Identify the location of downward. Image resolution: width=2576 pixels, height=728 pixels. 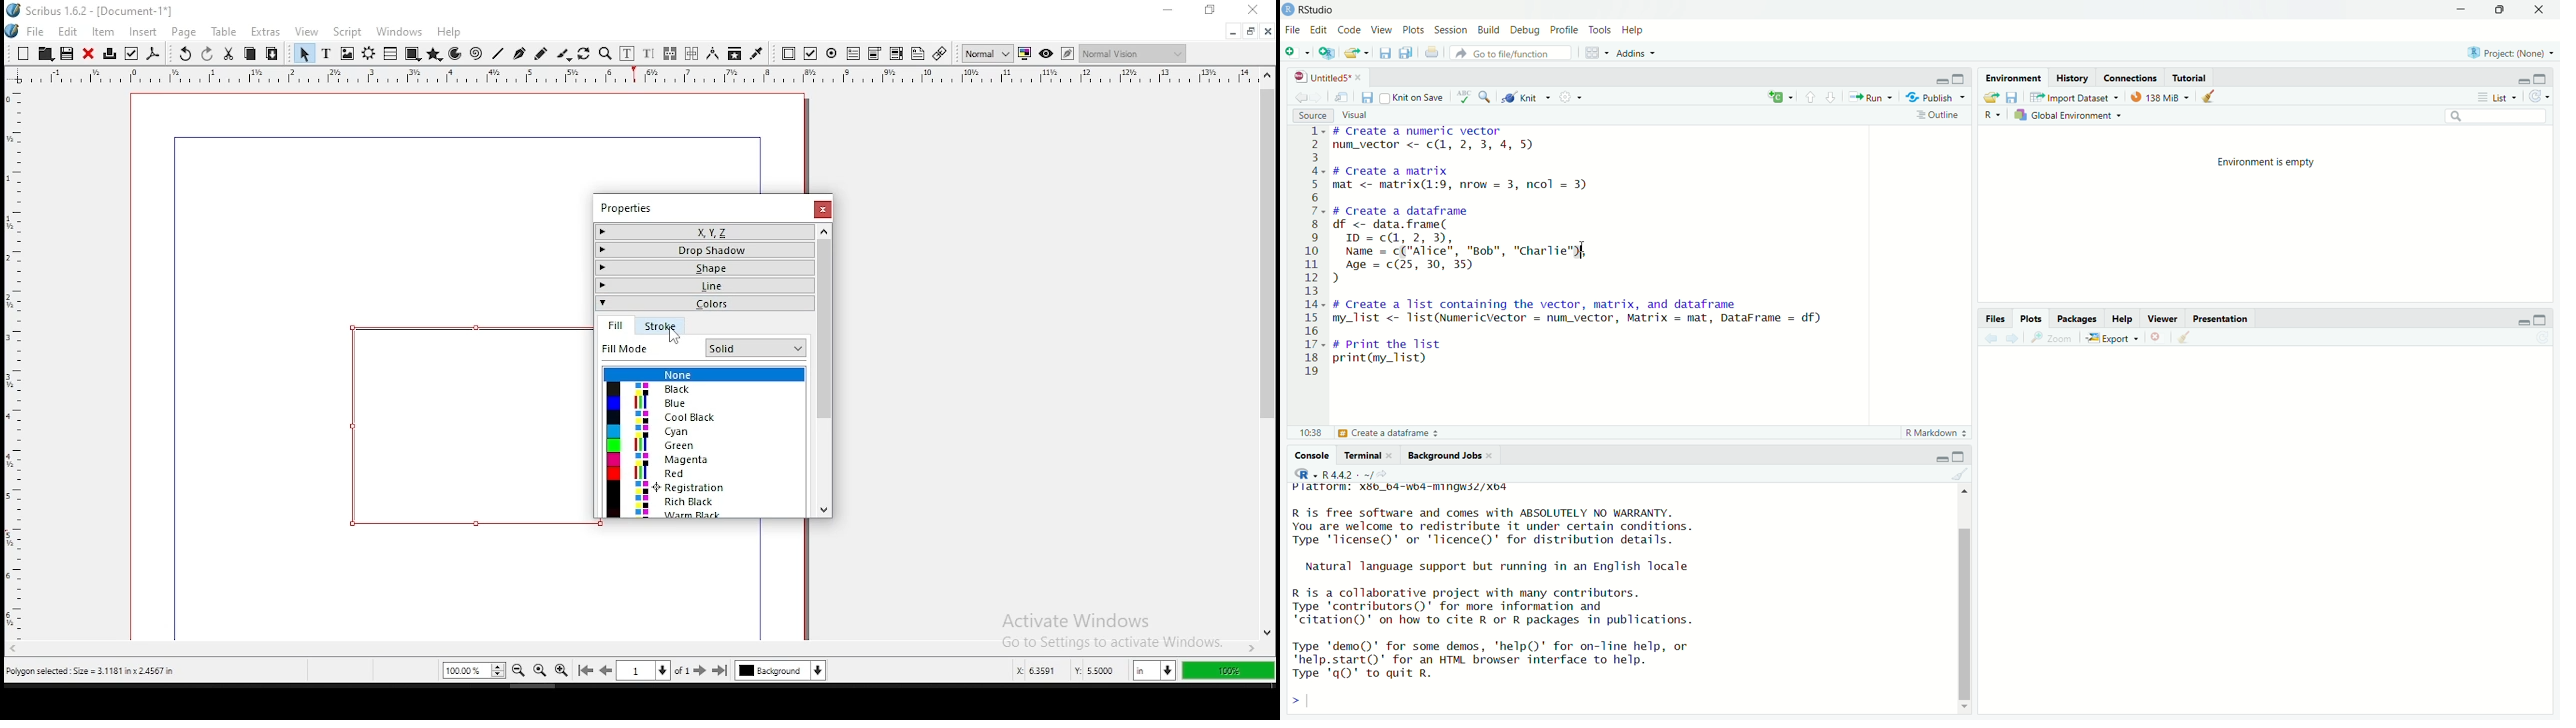
(1835, 97).